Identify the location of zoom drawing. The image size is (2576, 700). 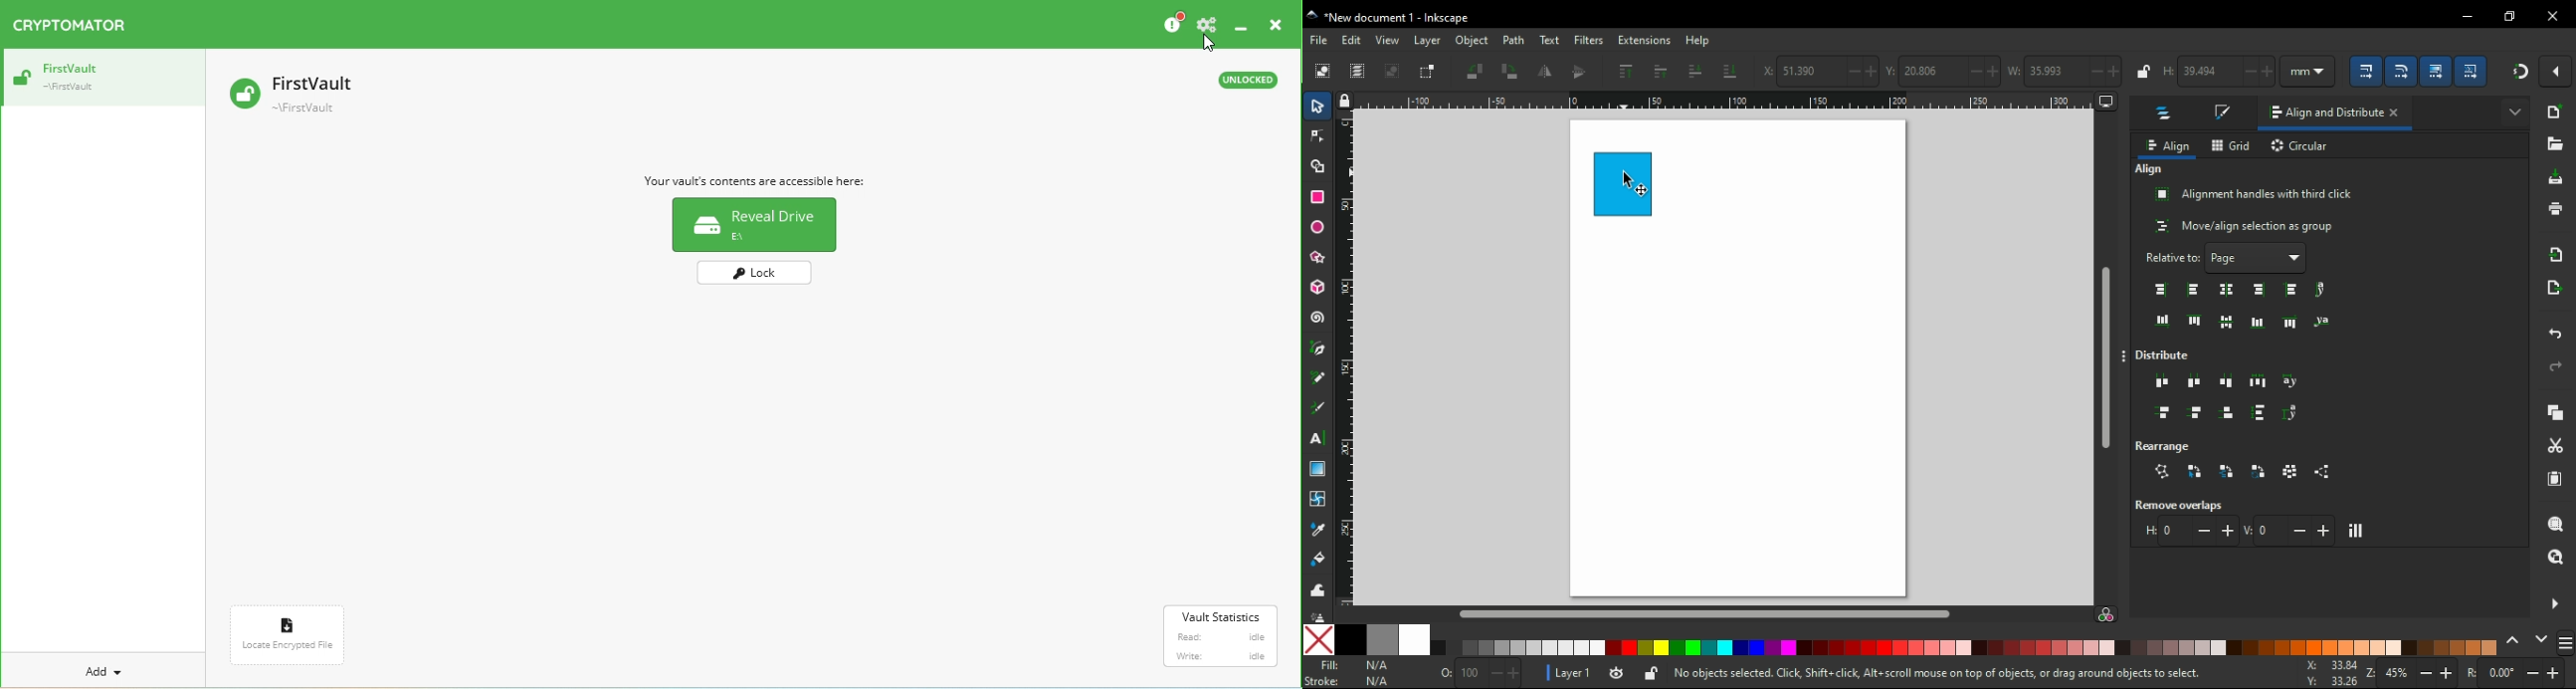
(2556, 557).